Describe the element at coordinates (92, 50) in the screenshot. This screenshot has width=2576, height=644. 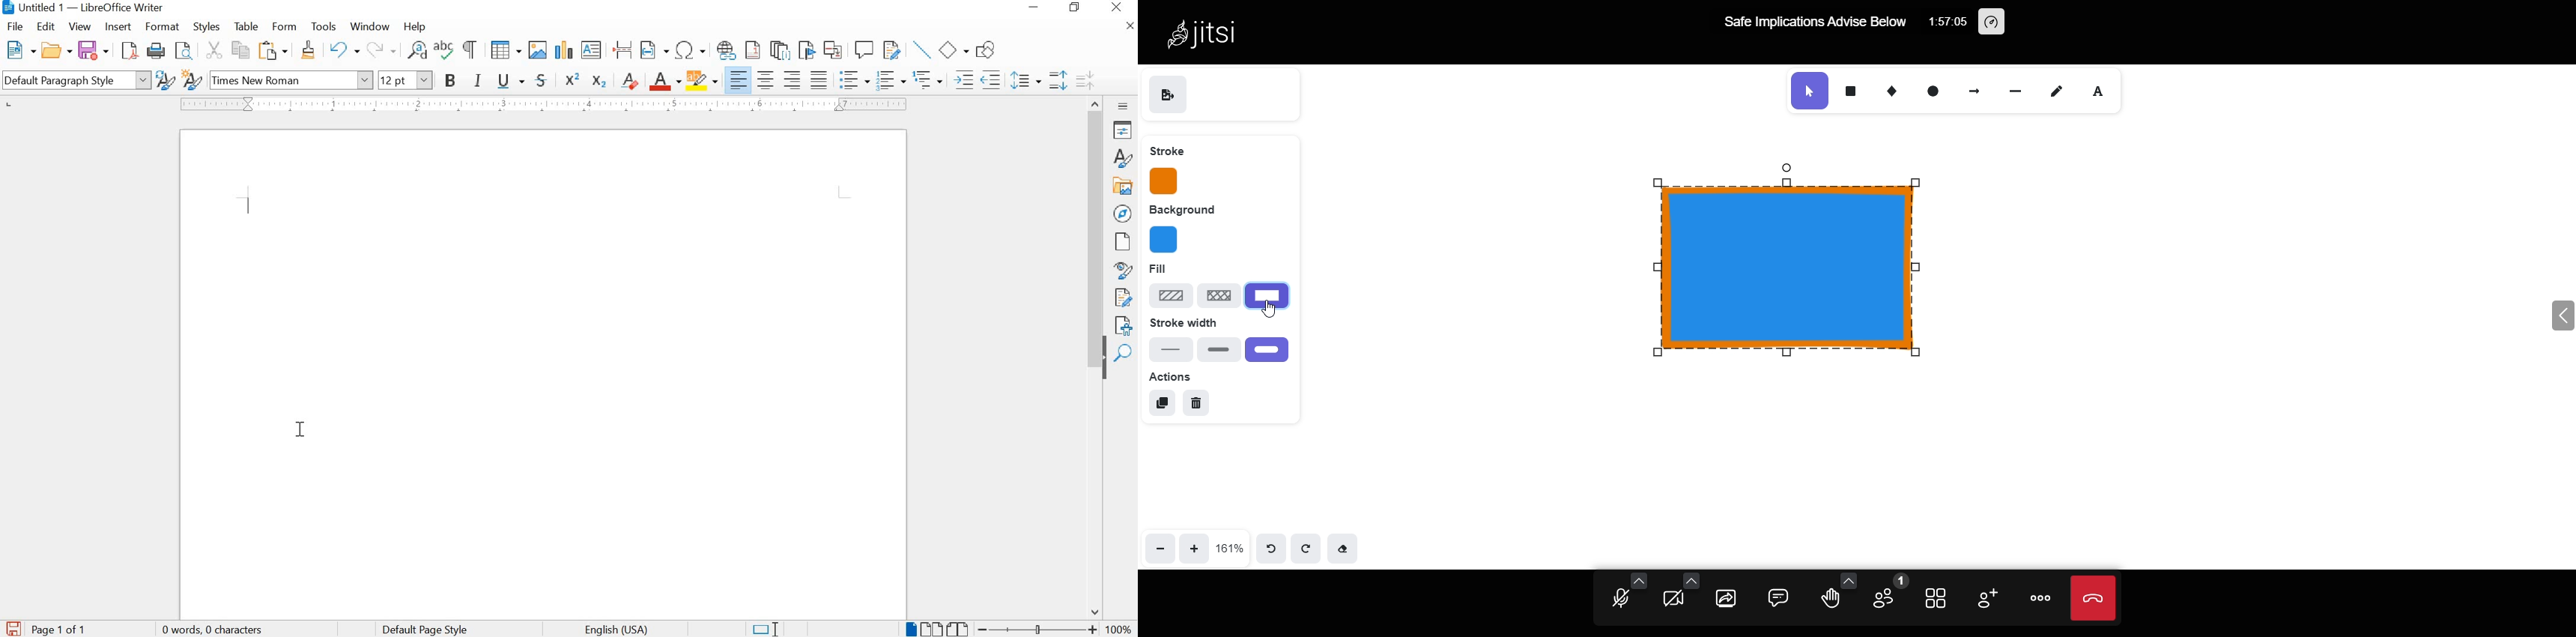
I see `SAVE` at that location.